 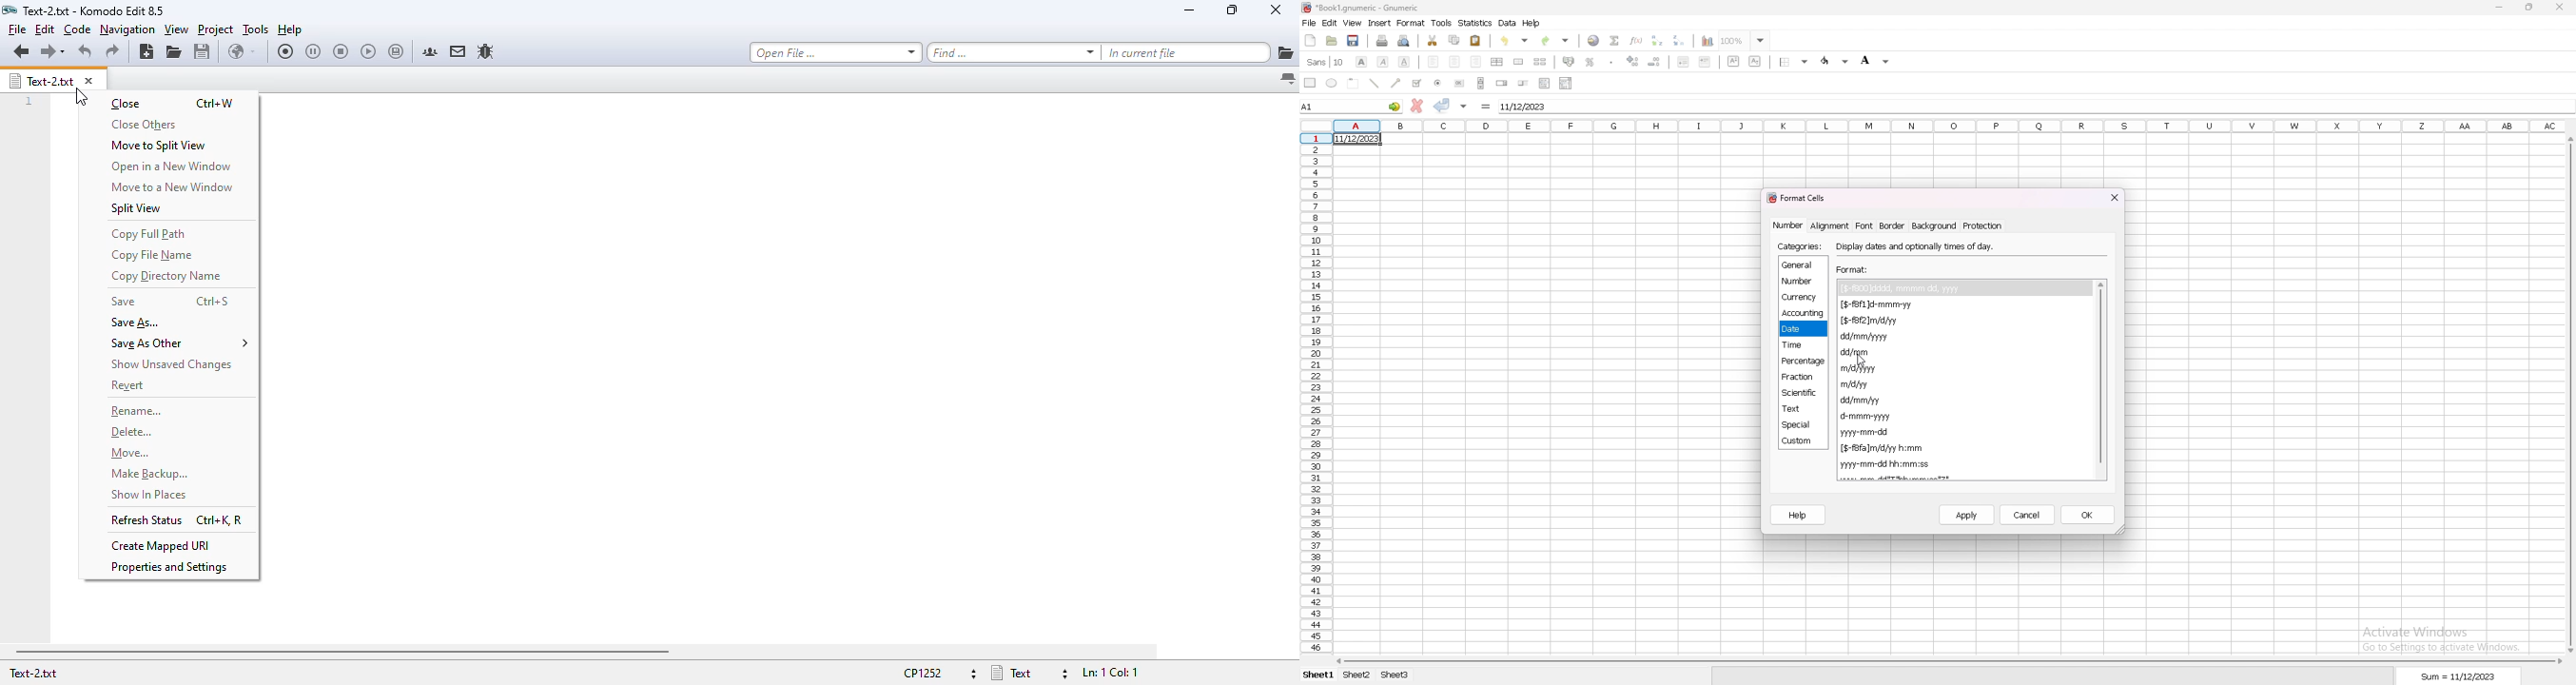 I want to click on find, so click(x=1013, y=51).